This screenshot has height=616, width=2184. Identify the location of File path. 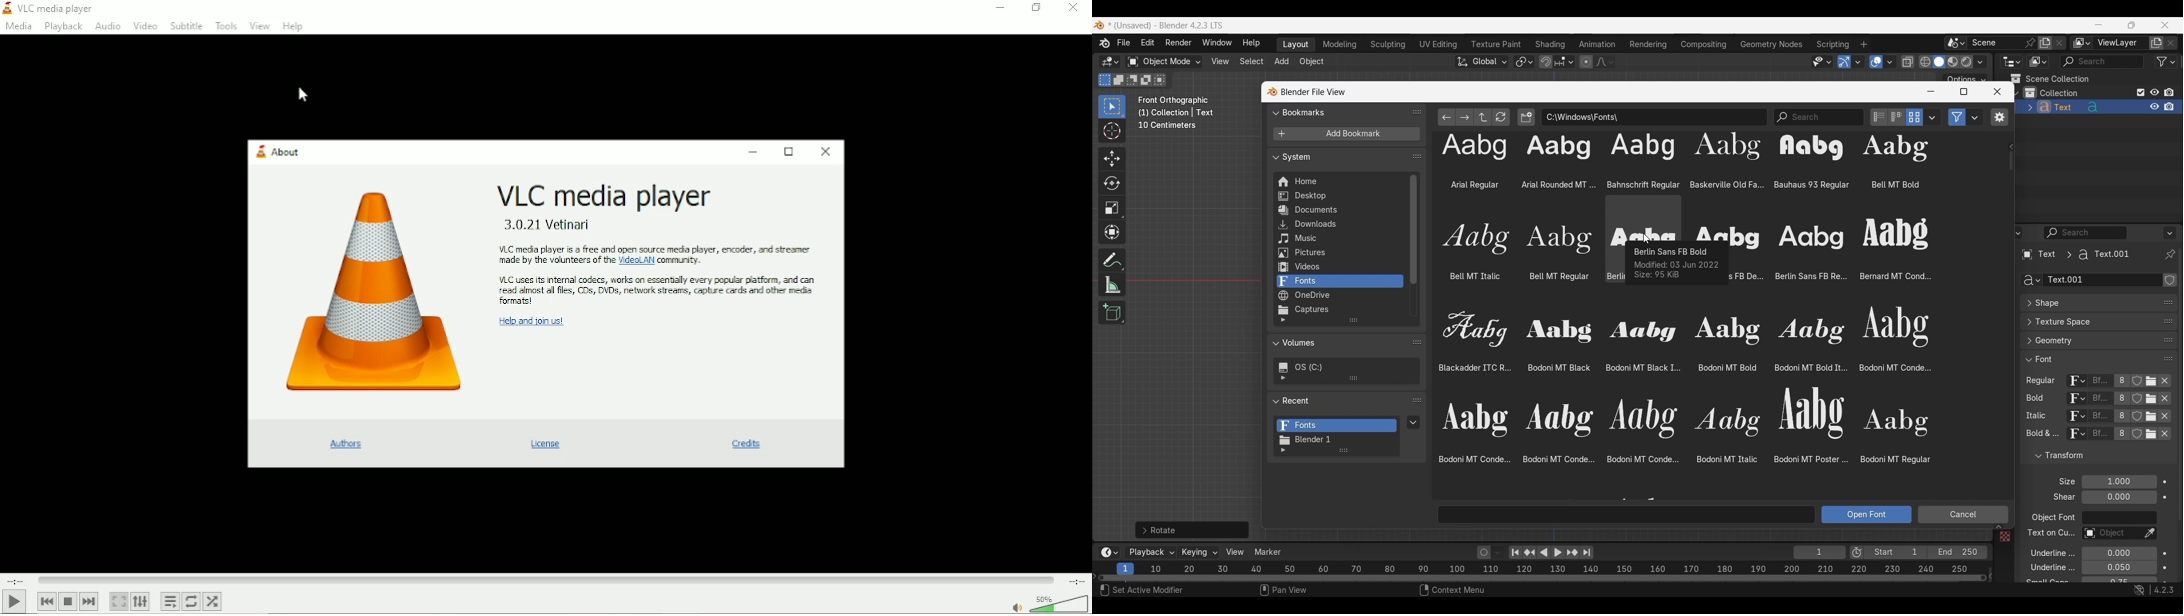
(1654, 117).